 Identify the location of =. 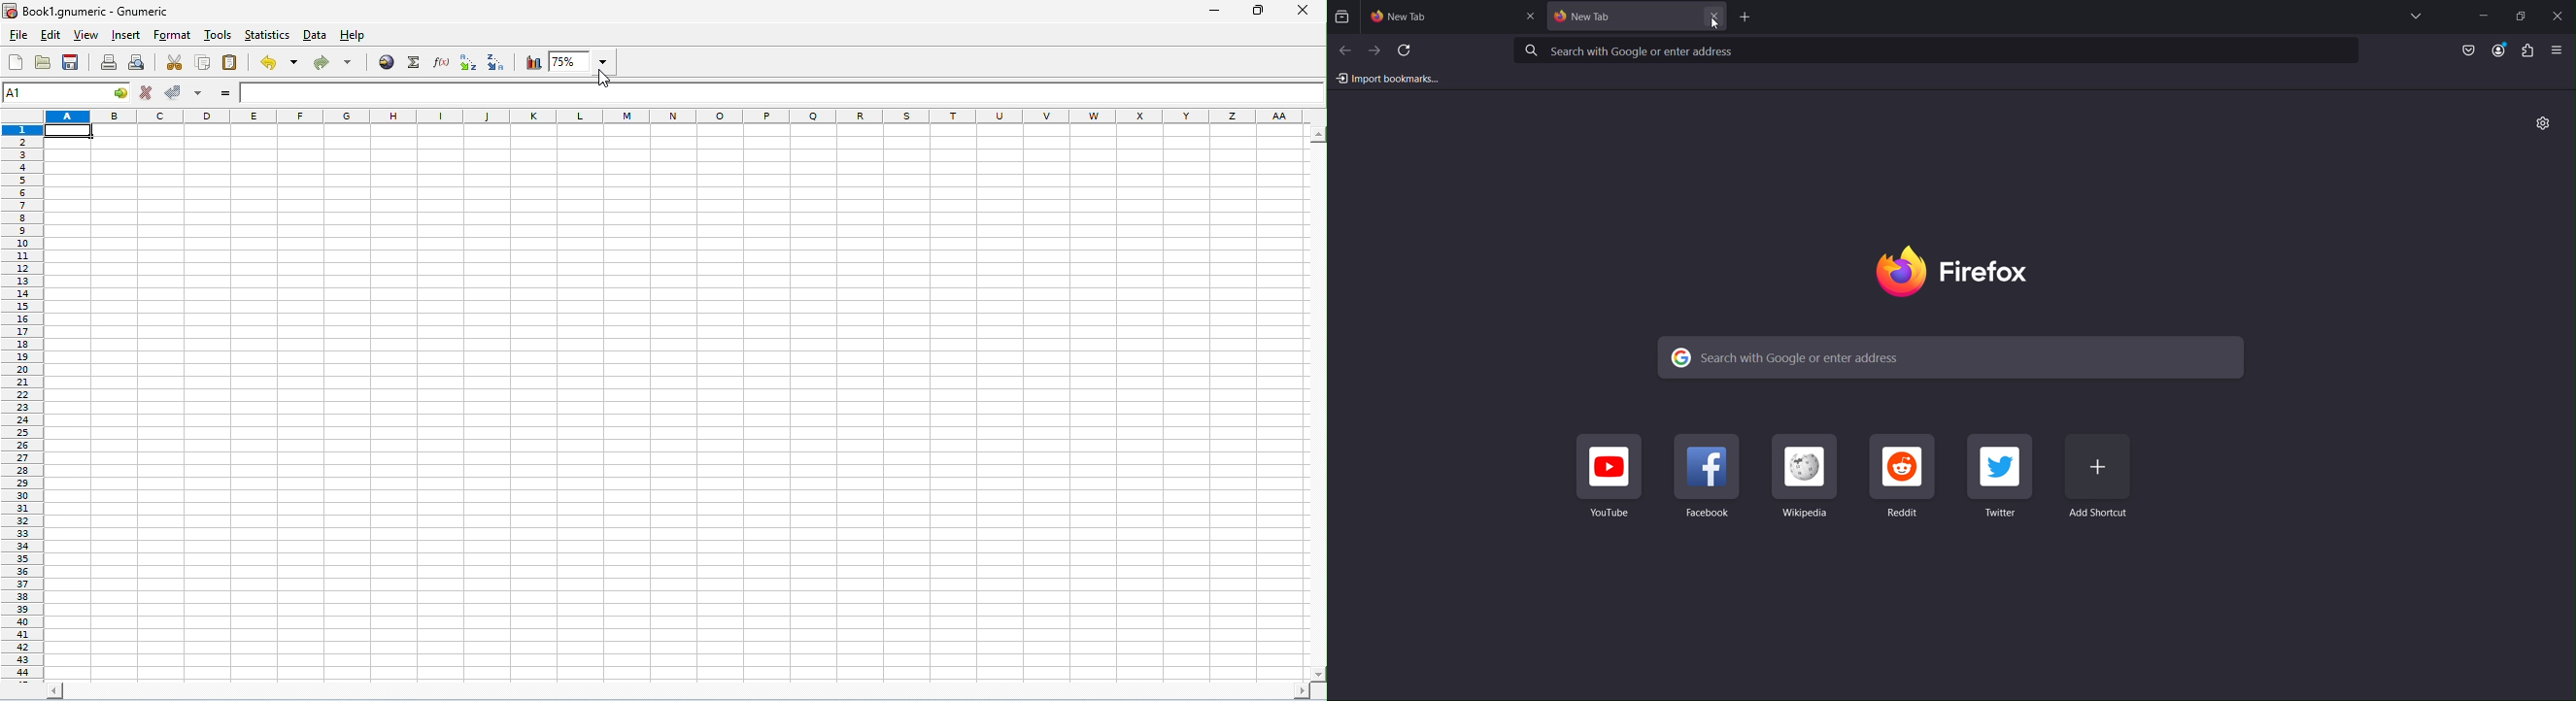
(225, 93).